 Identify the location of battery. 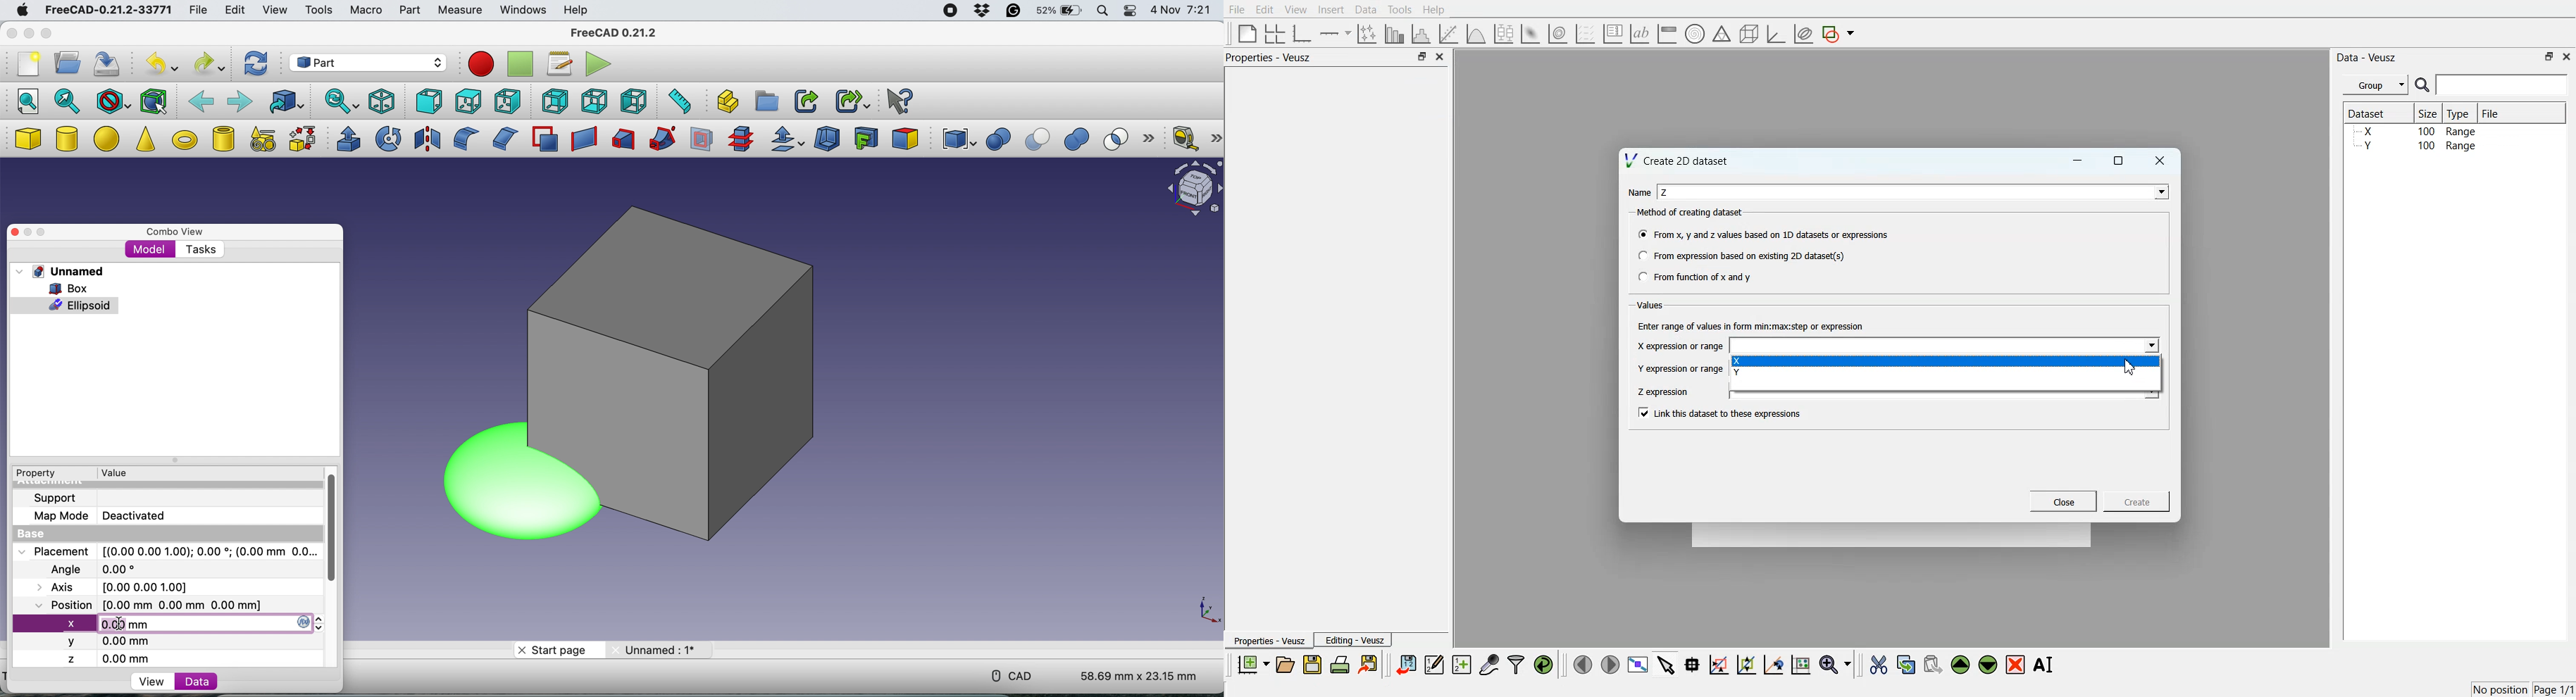
(1057, 11).